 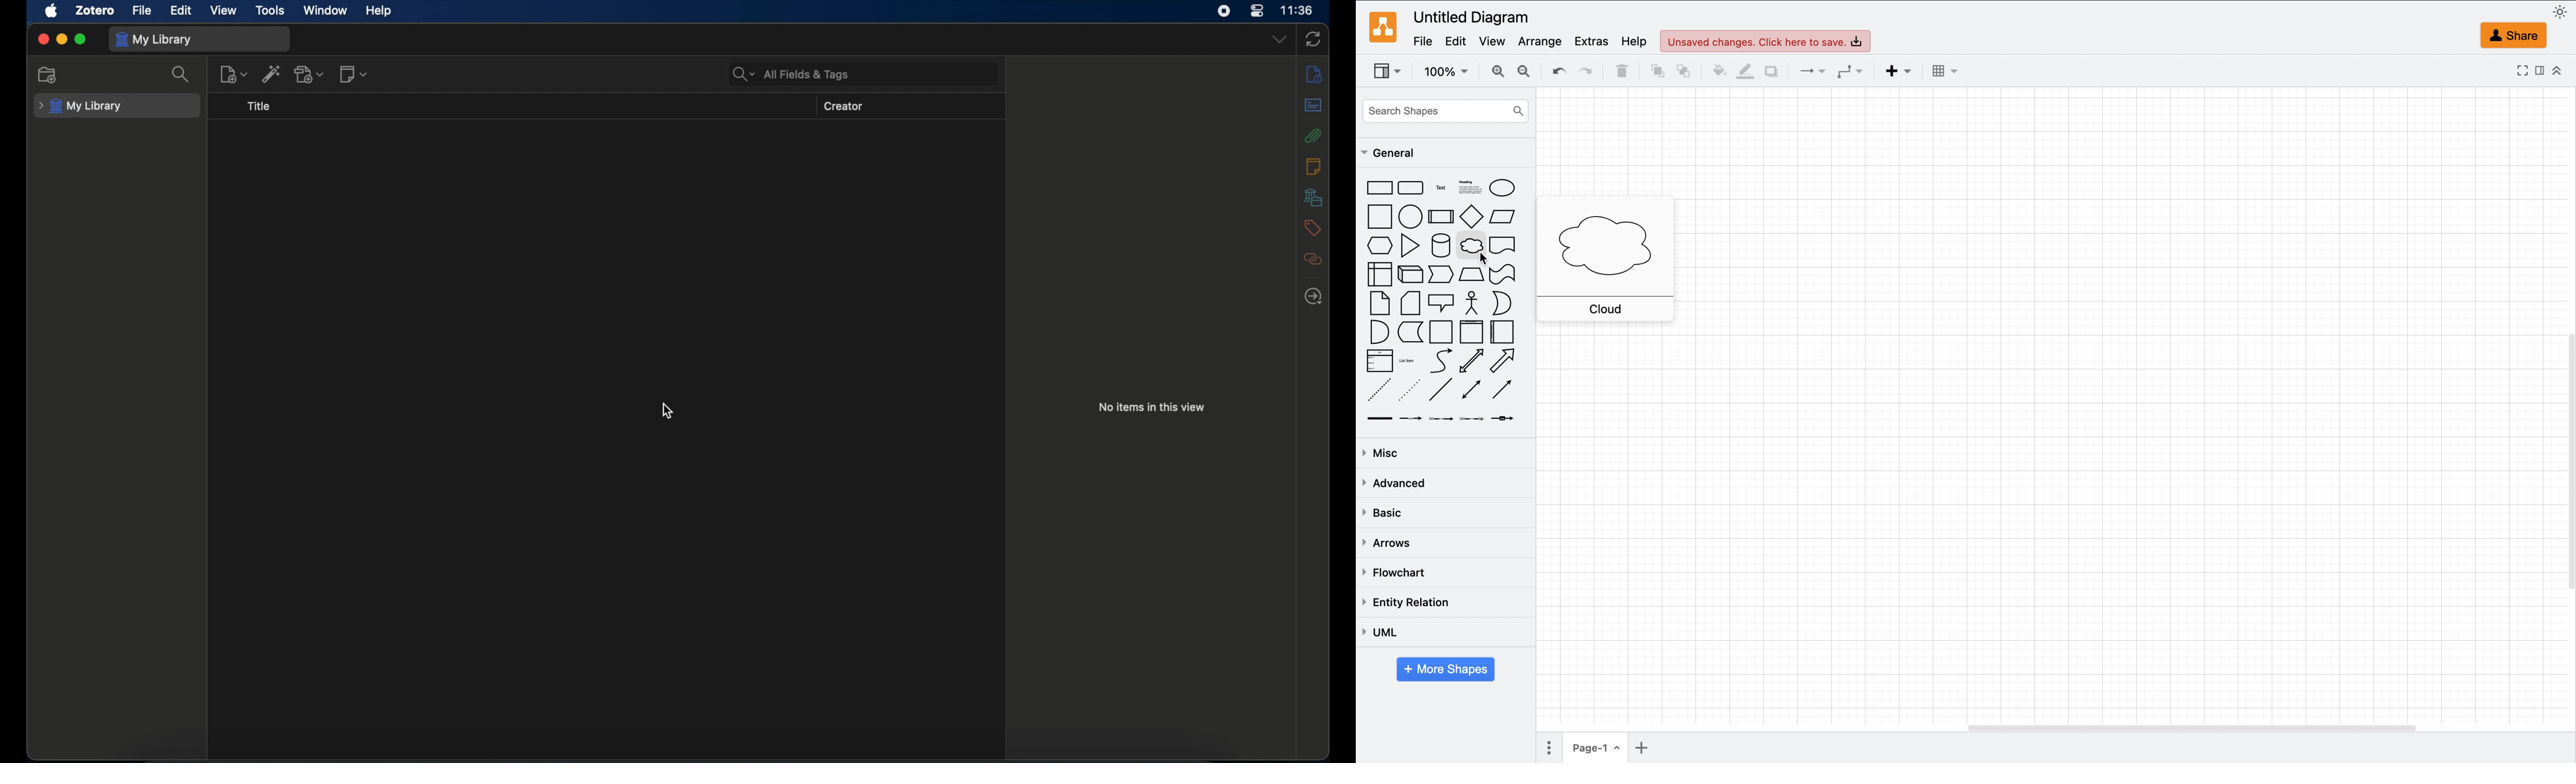 I want to click on curve, so click(x=1439, y=362).